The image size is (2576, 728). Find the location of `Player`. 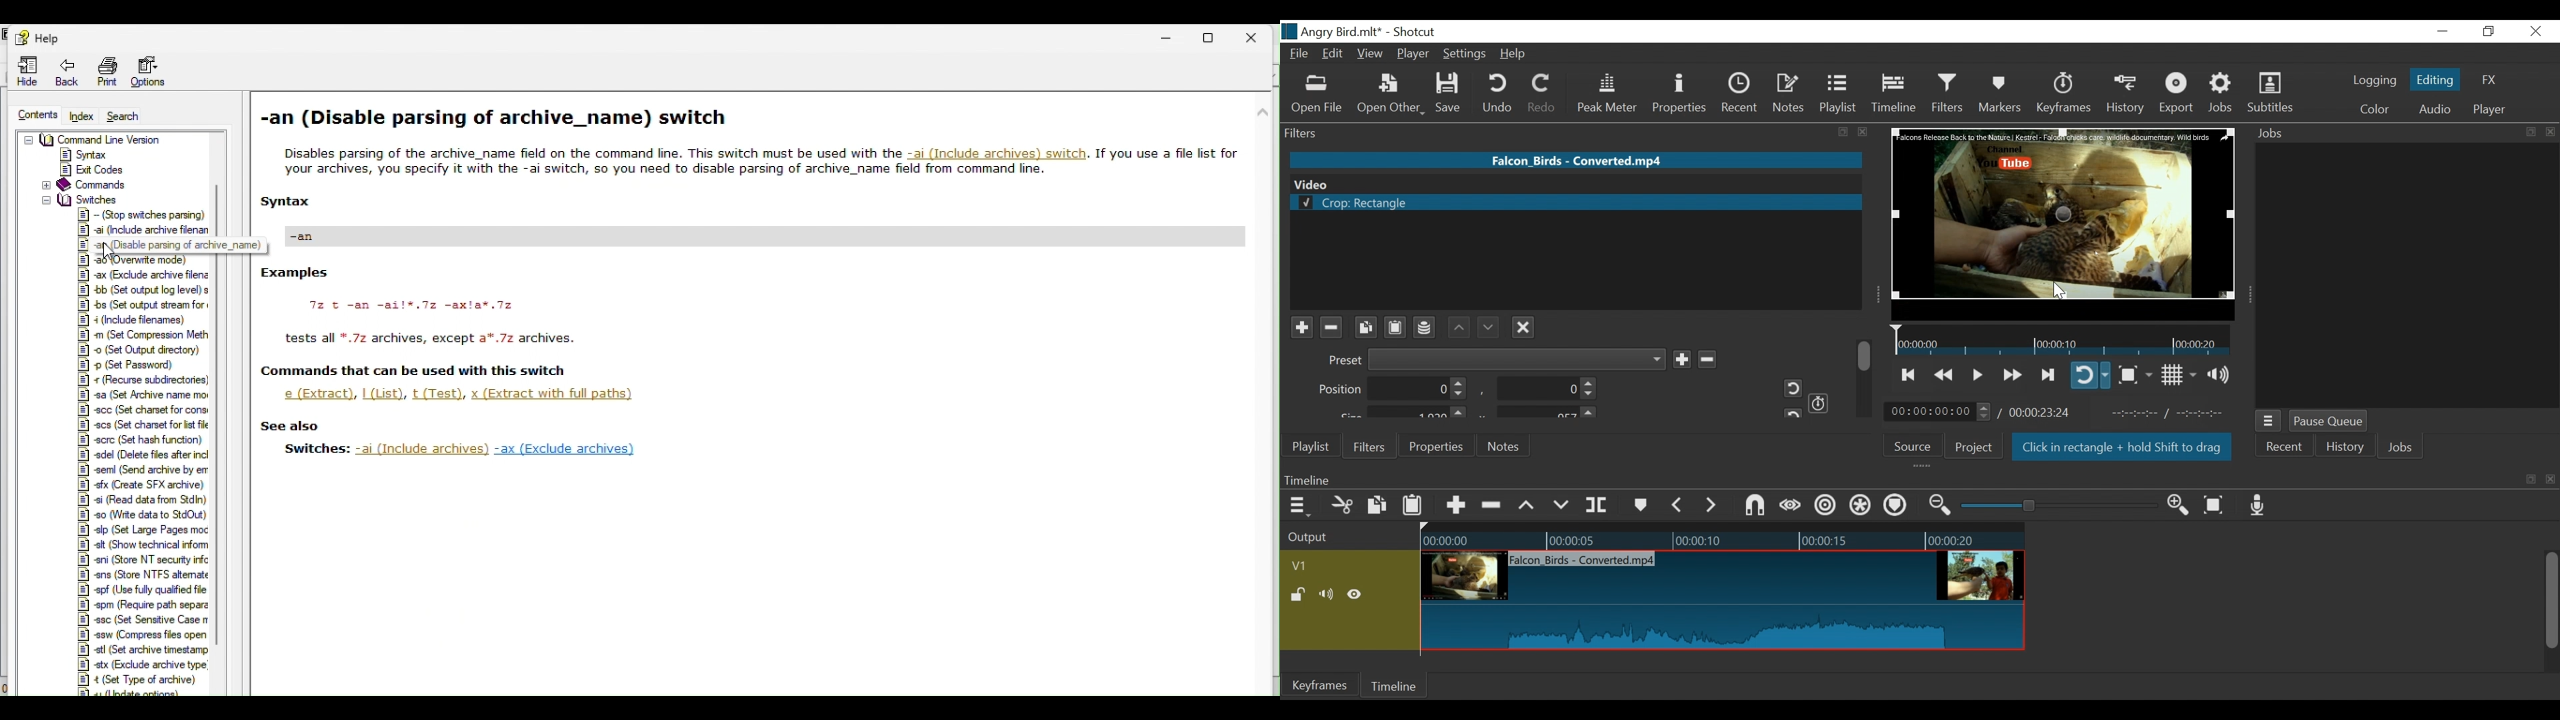

Player is located at coordinates (2489, 110).